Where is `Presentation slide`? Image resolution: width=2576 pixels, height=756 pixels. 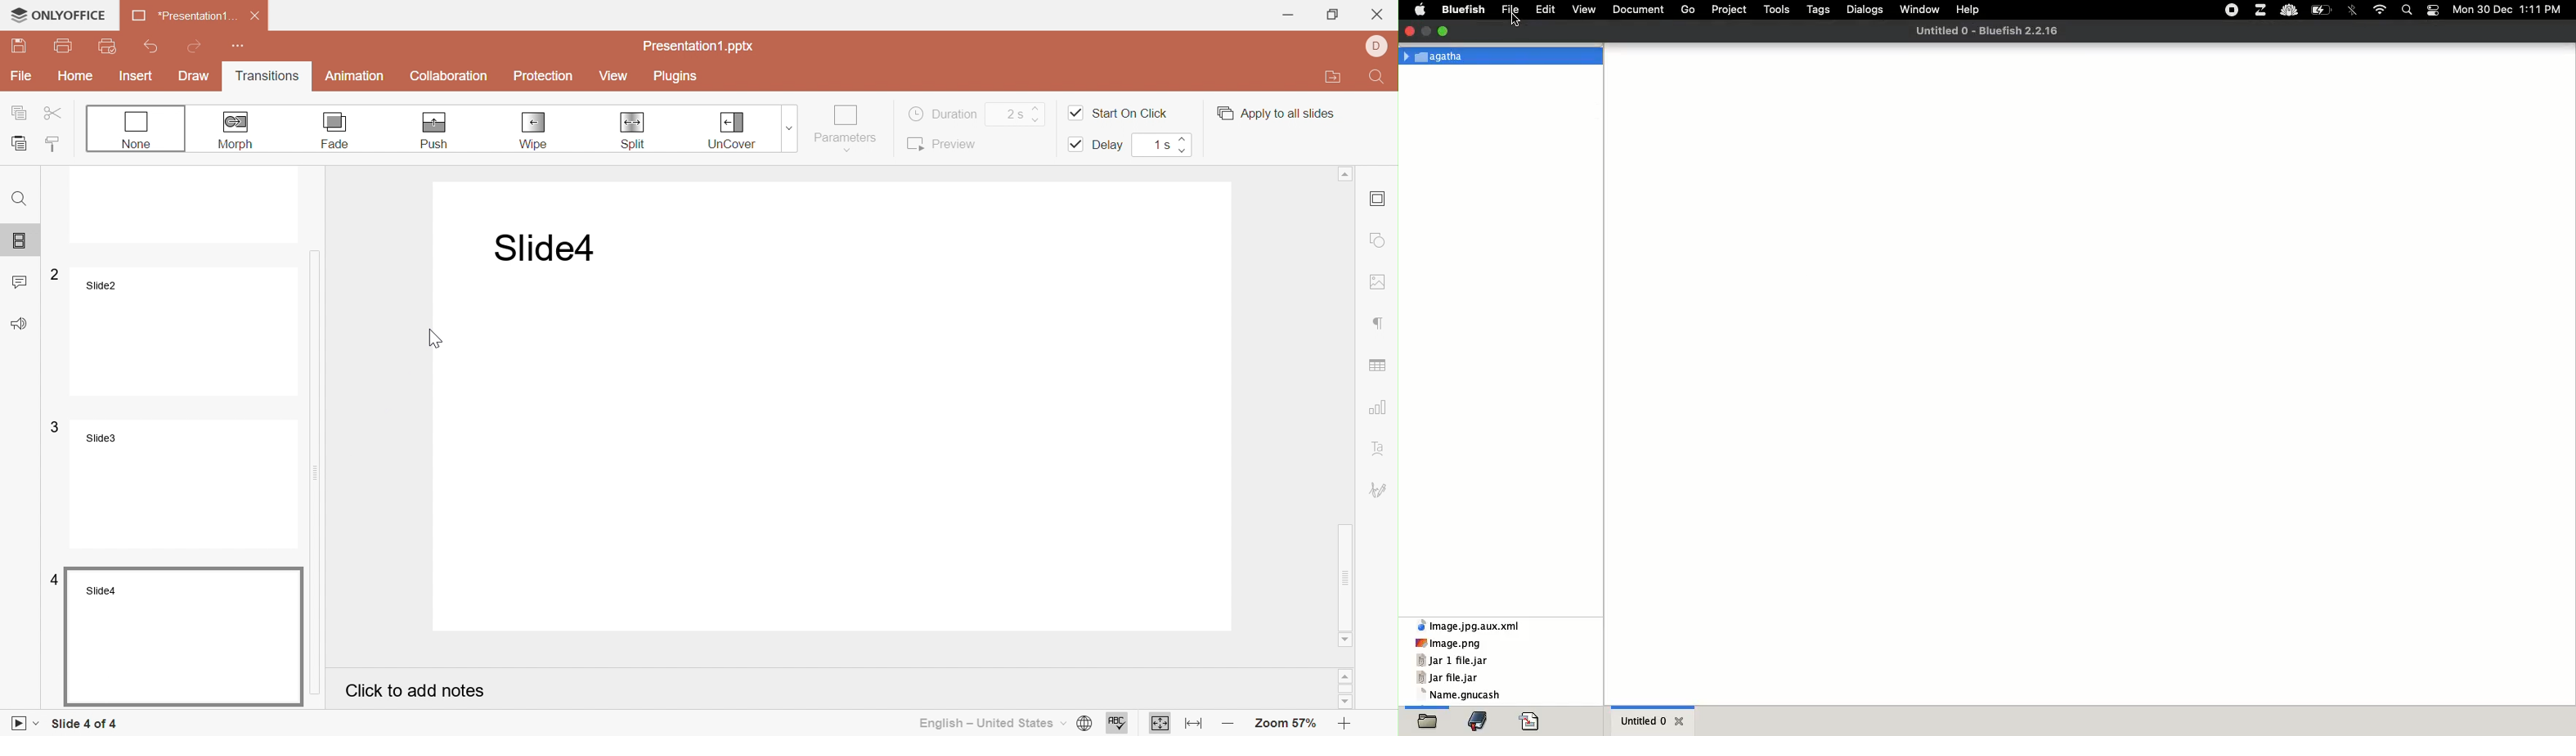 Presentation slide is located at coordinates (840, 408).